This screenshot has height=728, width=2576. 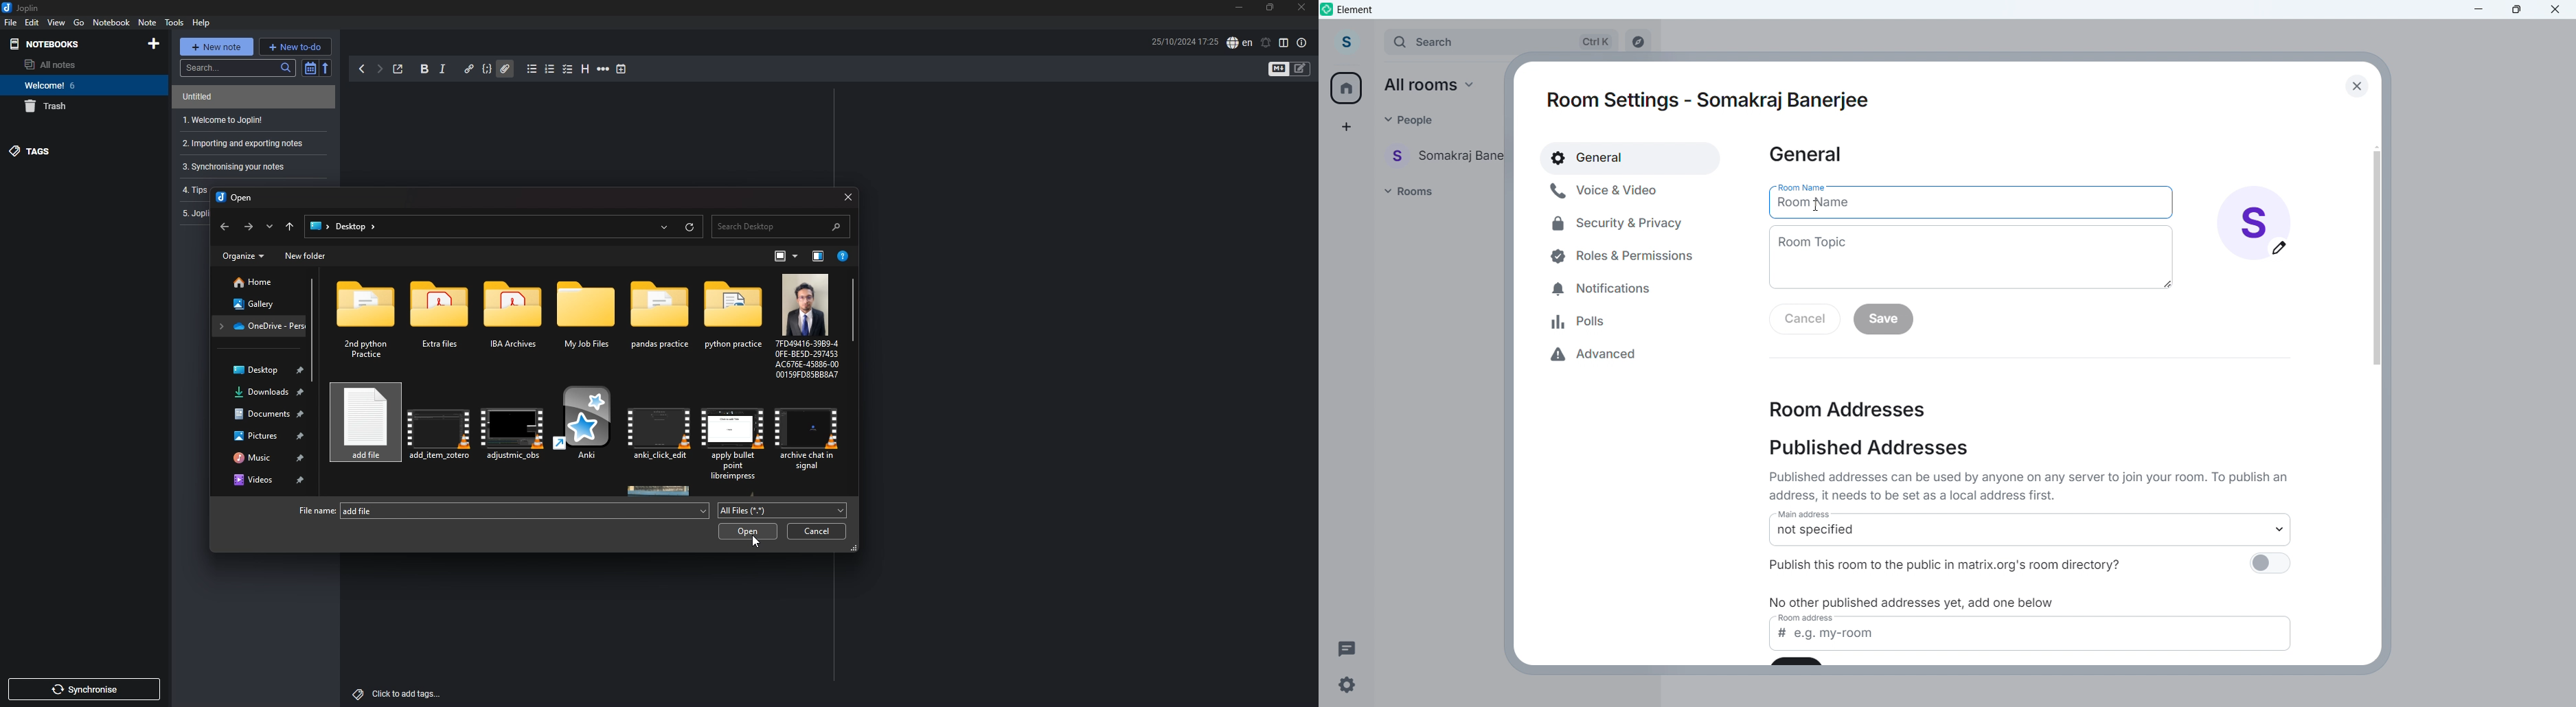 I want to click on Add room topic , so click(x=1970, y=257).